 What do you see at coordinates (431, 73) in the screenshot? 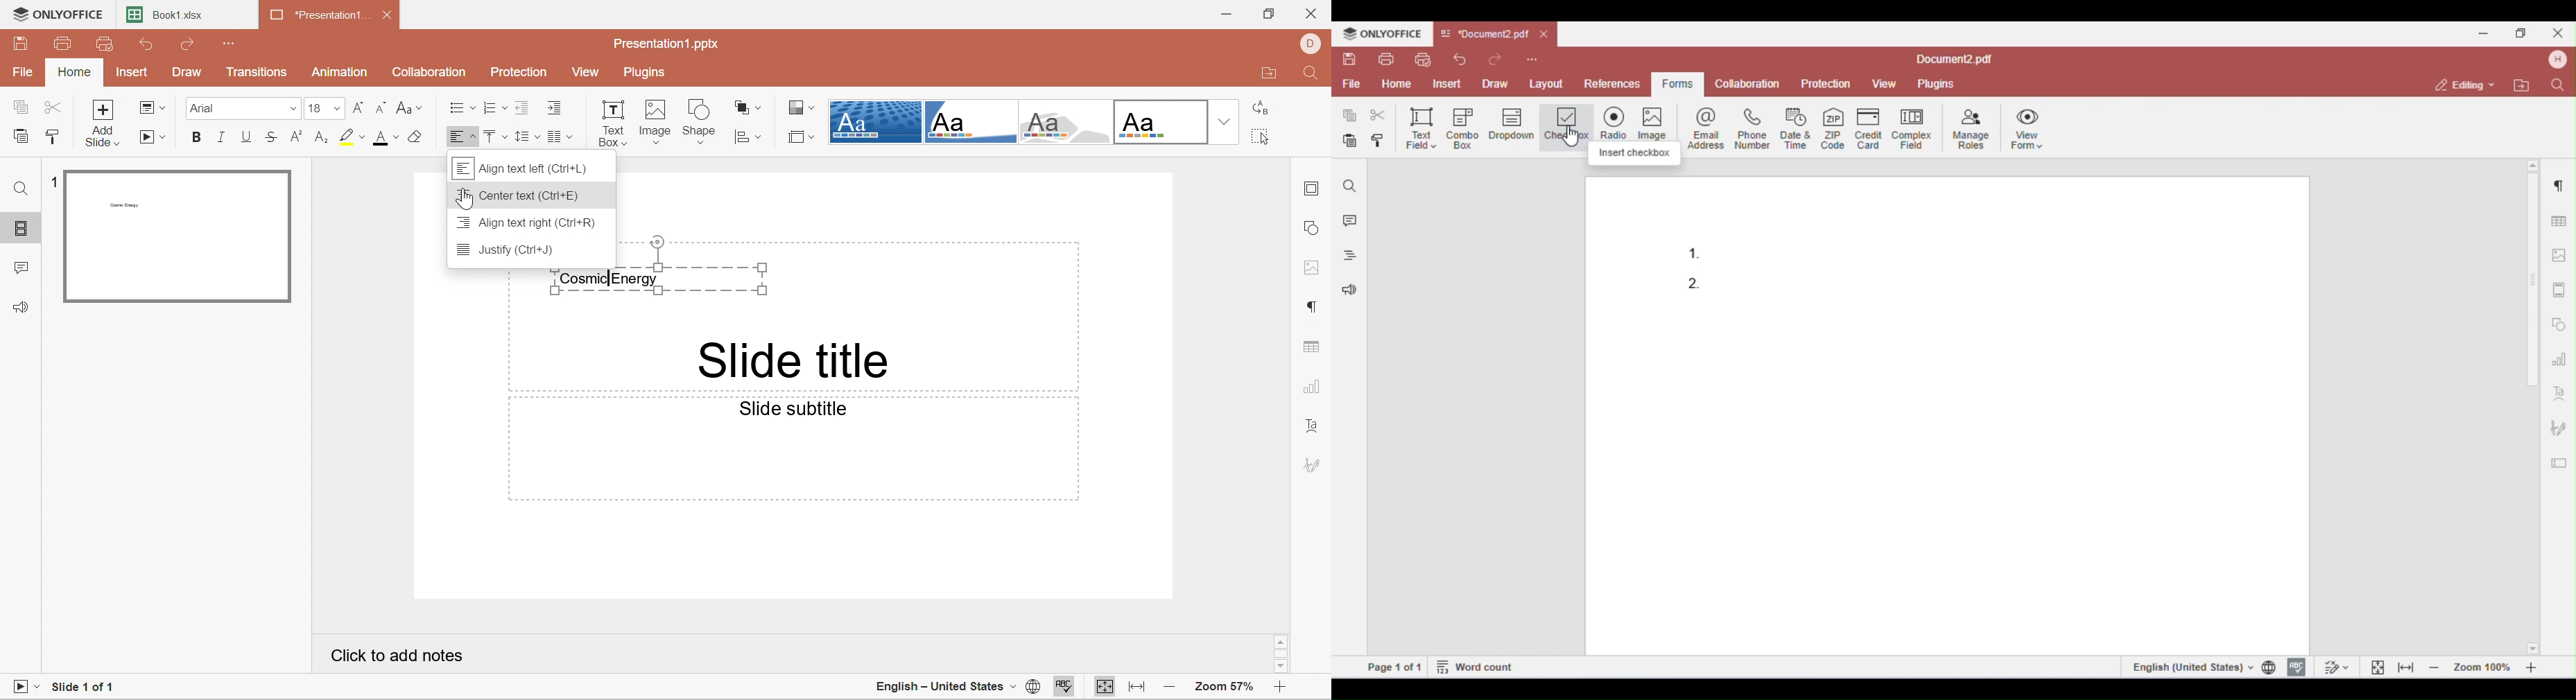
I see `Collaboration` at bounding box center [431, 73].